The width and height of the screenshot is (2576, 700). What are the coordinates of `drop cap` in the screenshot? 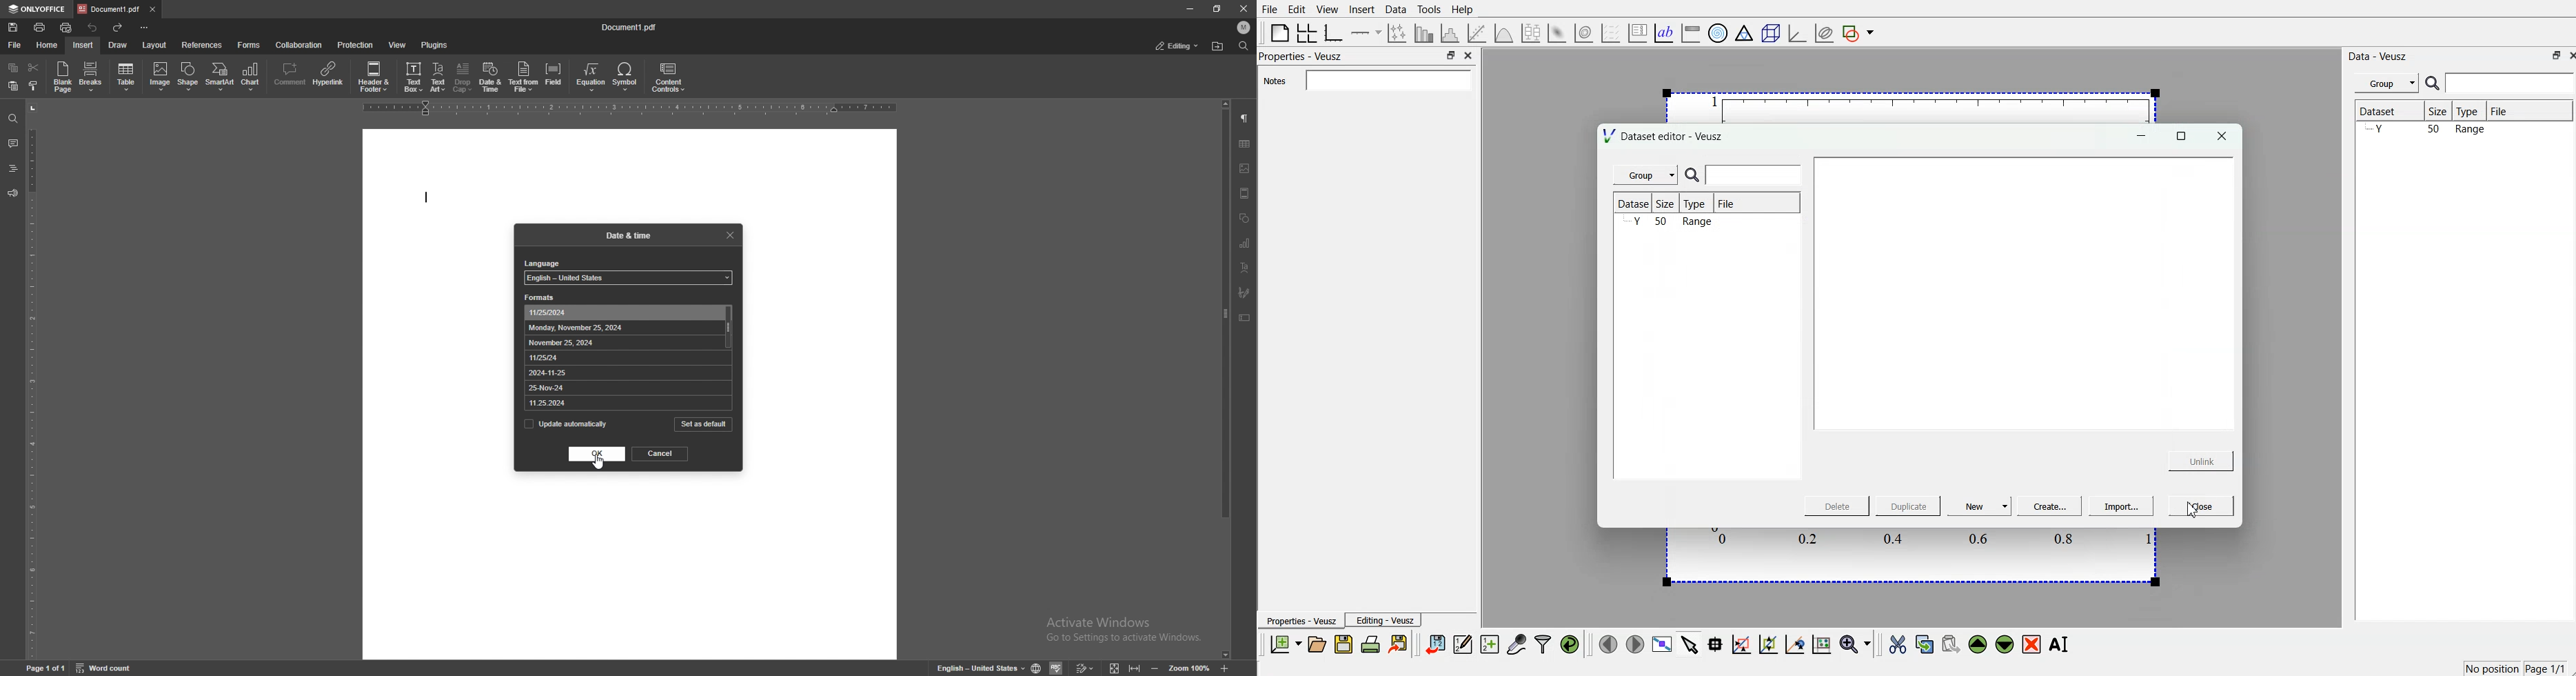 It's located at (463, 77).